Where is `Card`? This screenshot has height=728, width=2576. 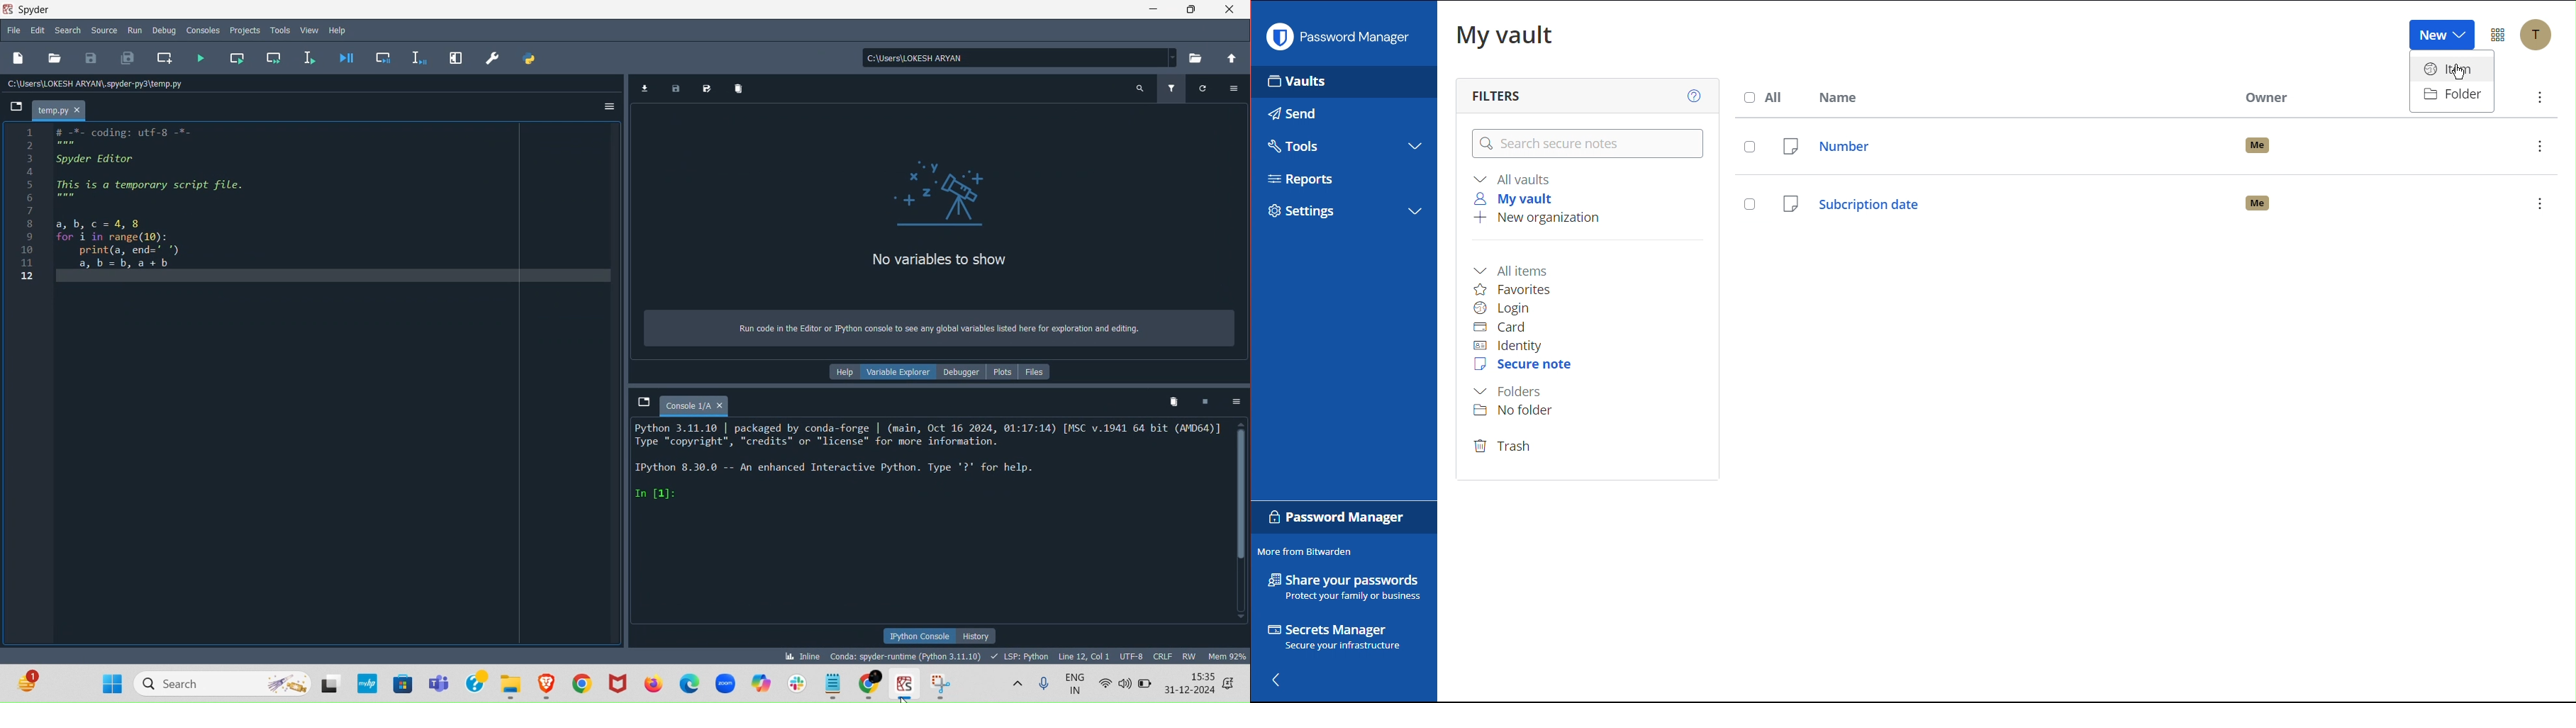 Card is located at coordinates (1507, 327).